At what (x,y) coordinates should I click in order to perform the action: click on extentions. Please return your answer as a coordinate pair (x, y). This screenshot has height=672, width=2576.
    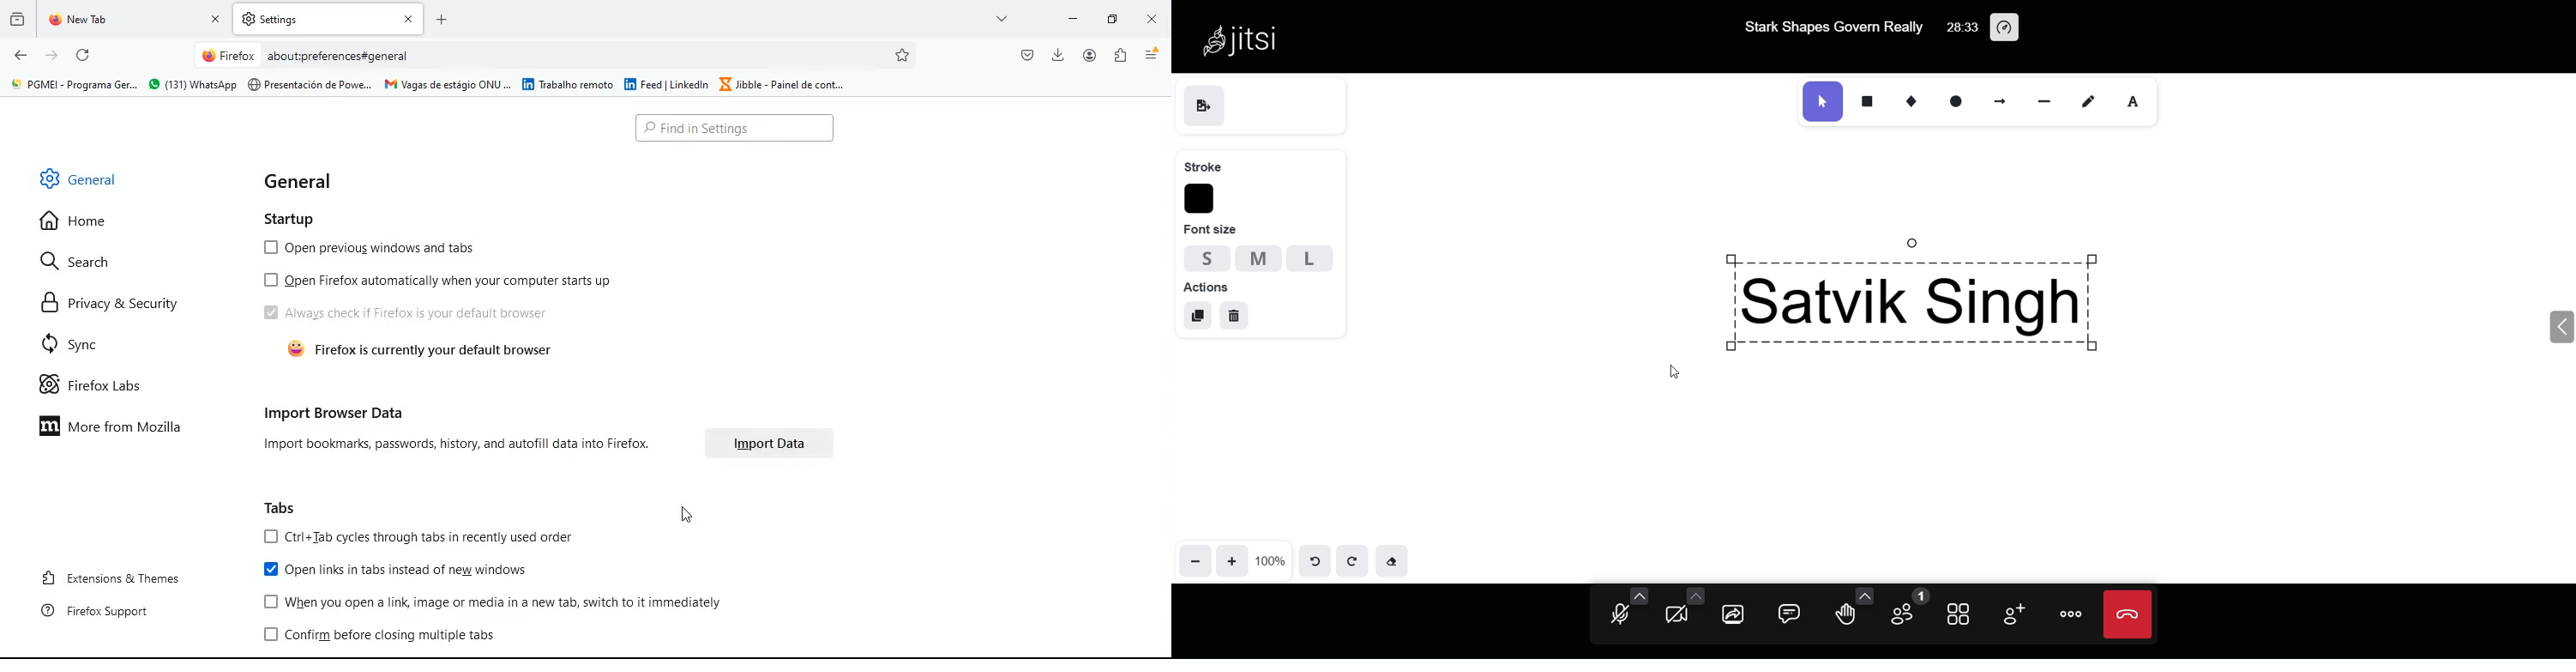
    Looking at the image, I should click on (1117, 56).